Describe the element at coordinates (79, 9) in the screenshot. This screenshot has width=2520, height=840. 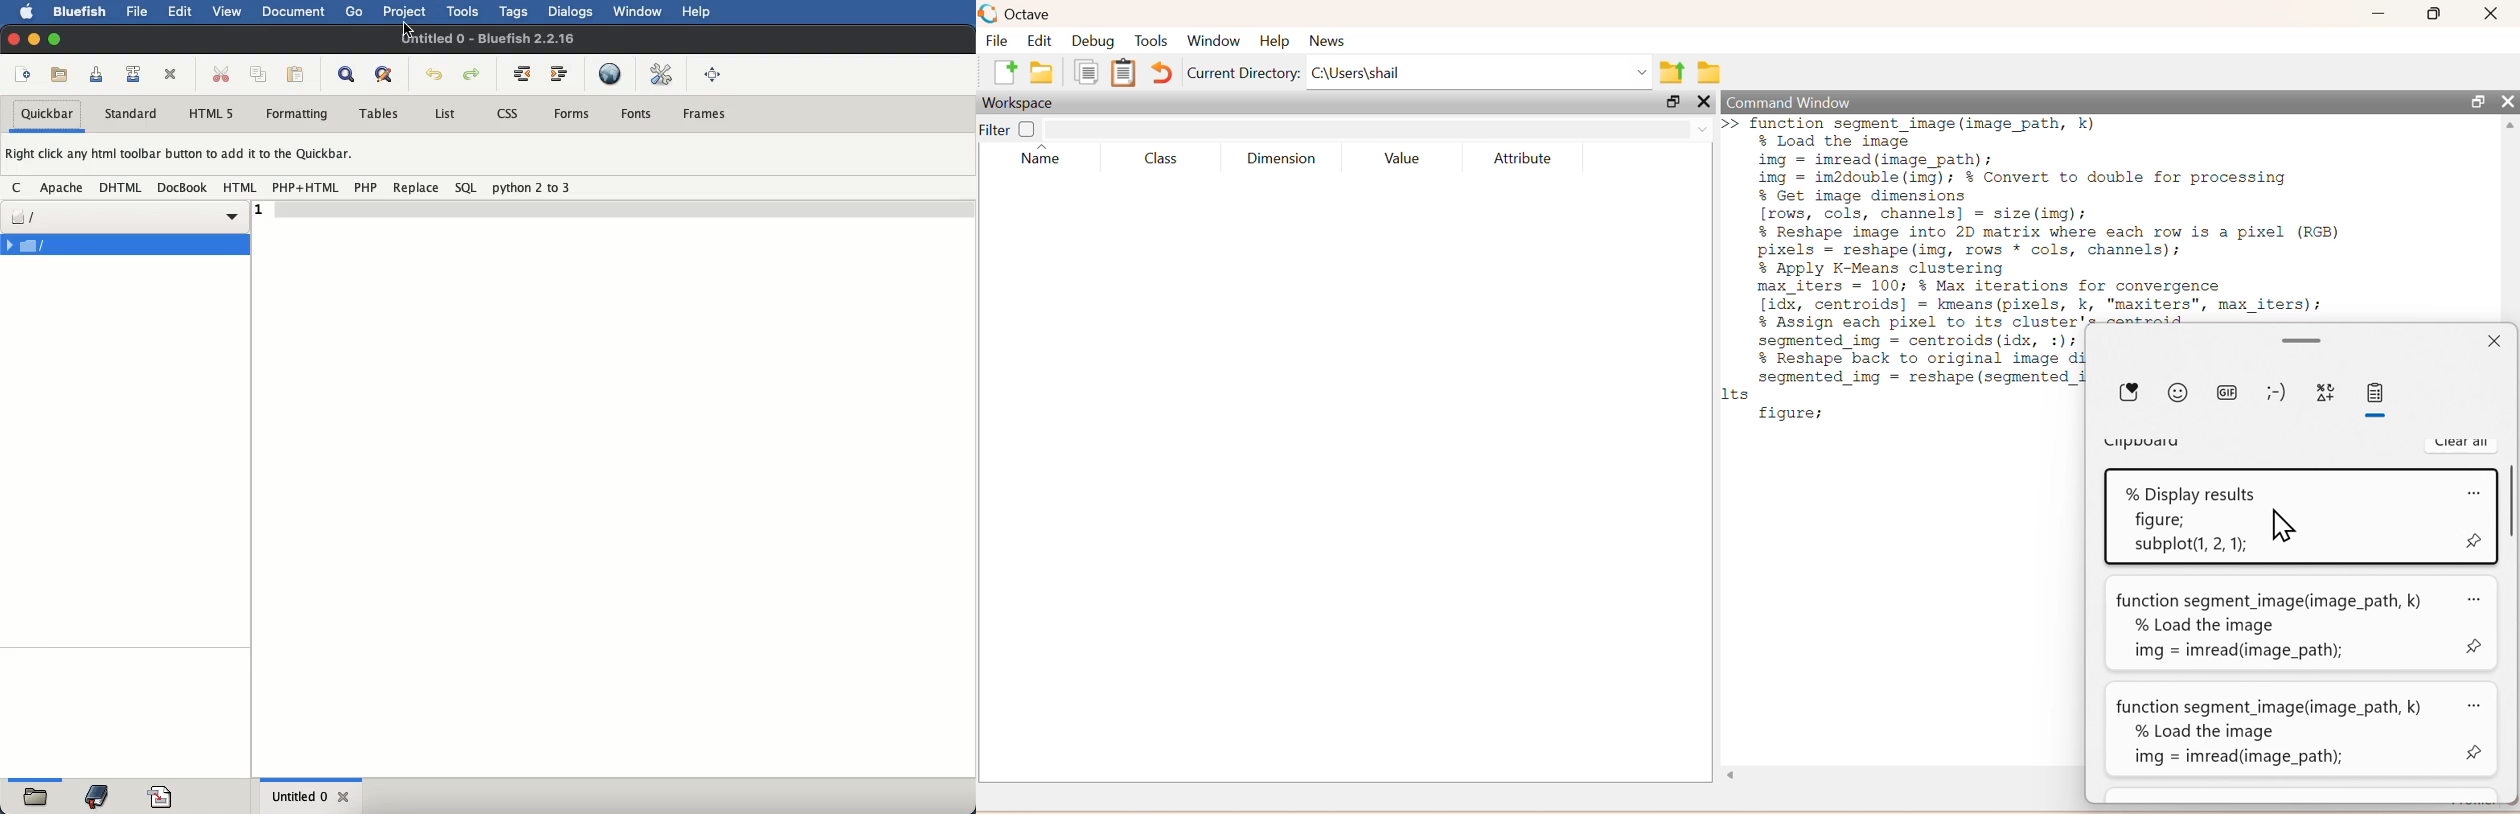
I see `bluefish` at that location.